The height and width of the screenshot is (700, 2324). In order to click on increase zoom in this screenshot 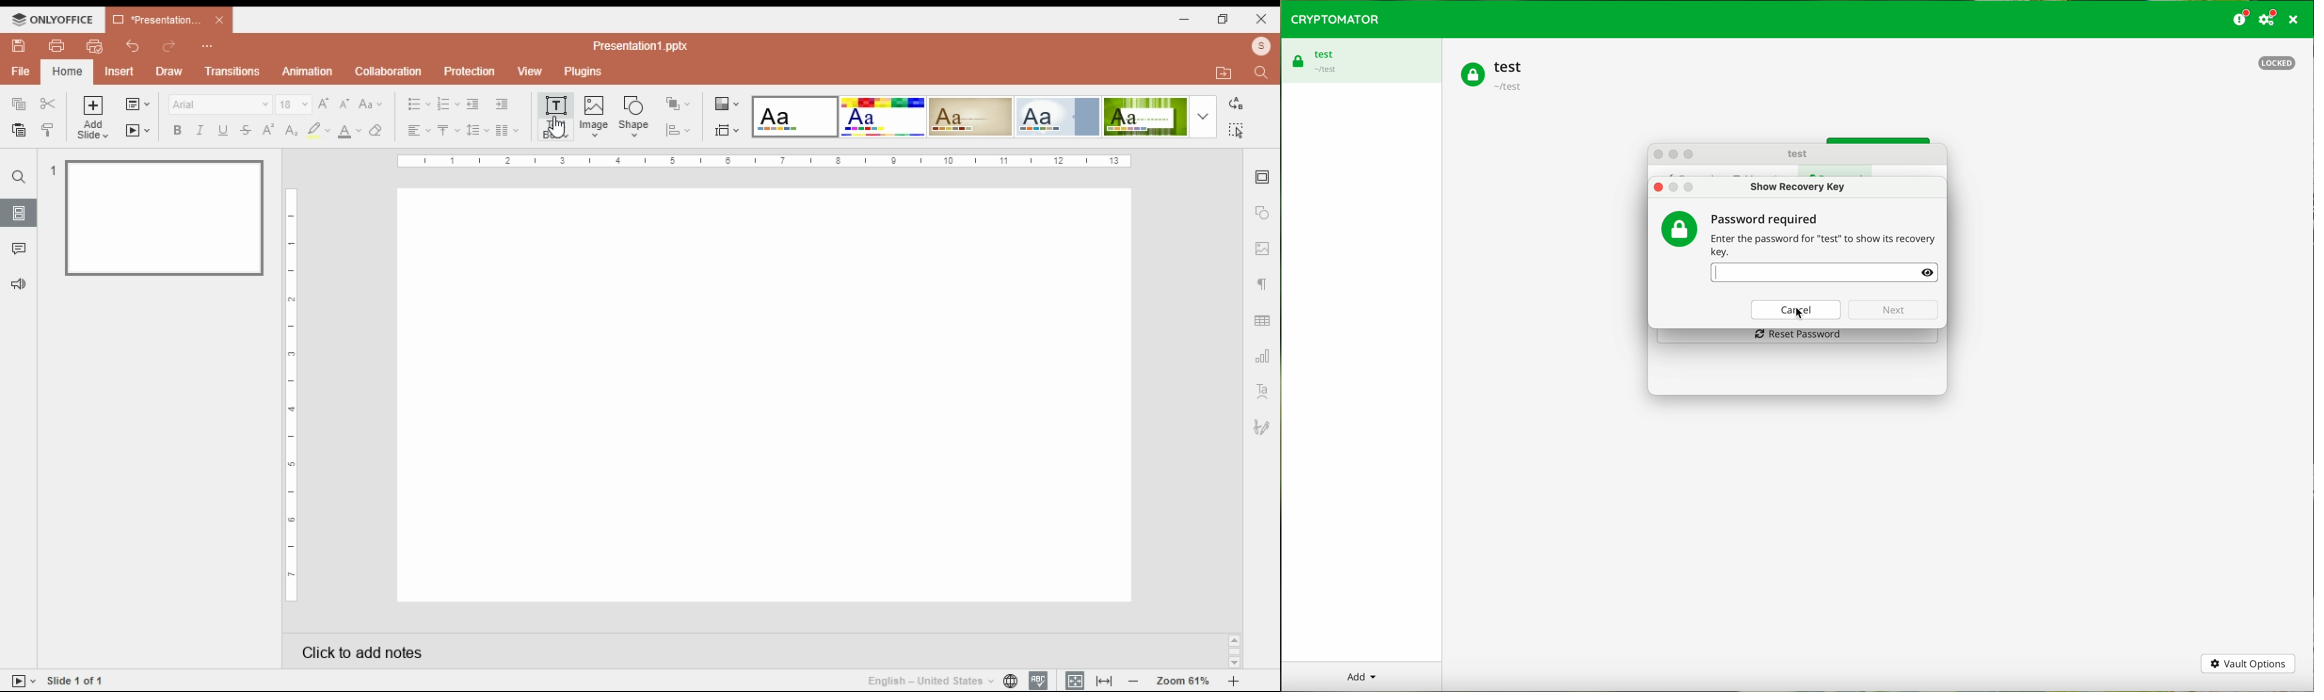, I will do `click(1234, 681)`.